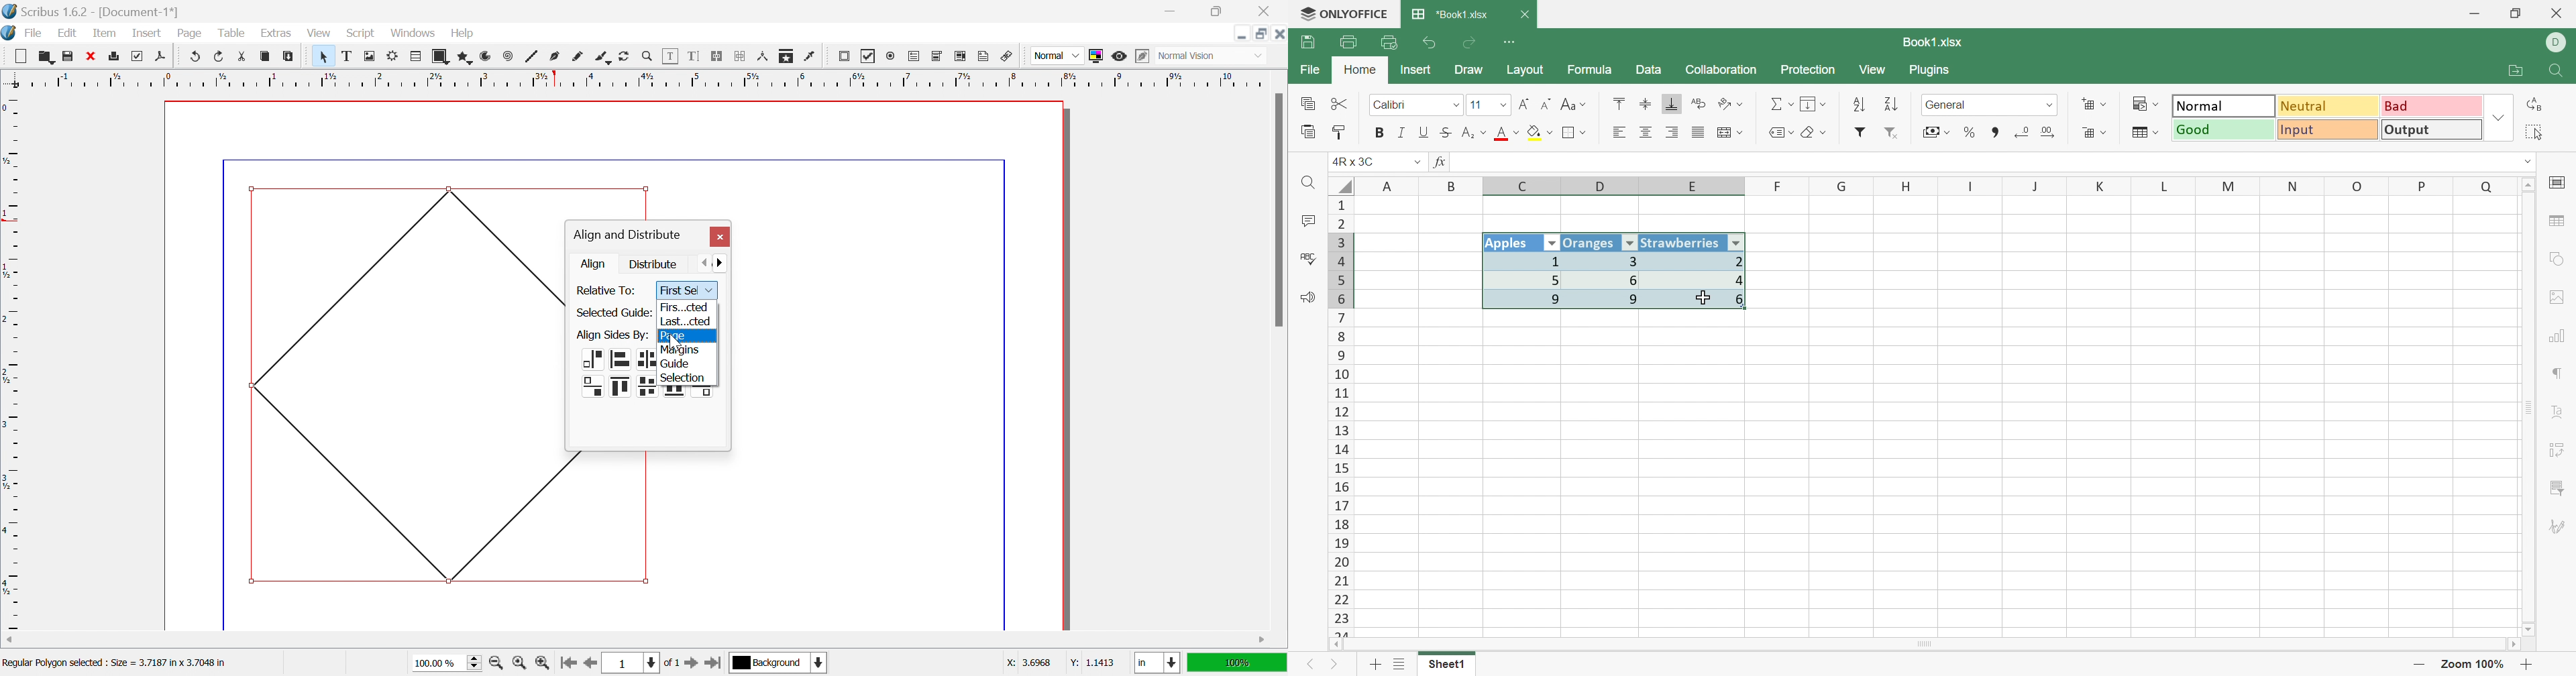 The width and height of the screenshot is (2576, 700). What do you see at coordinates (1007, 58) in the screenshot?
I see `Link Annotation` at bounding box center [1007, 58].